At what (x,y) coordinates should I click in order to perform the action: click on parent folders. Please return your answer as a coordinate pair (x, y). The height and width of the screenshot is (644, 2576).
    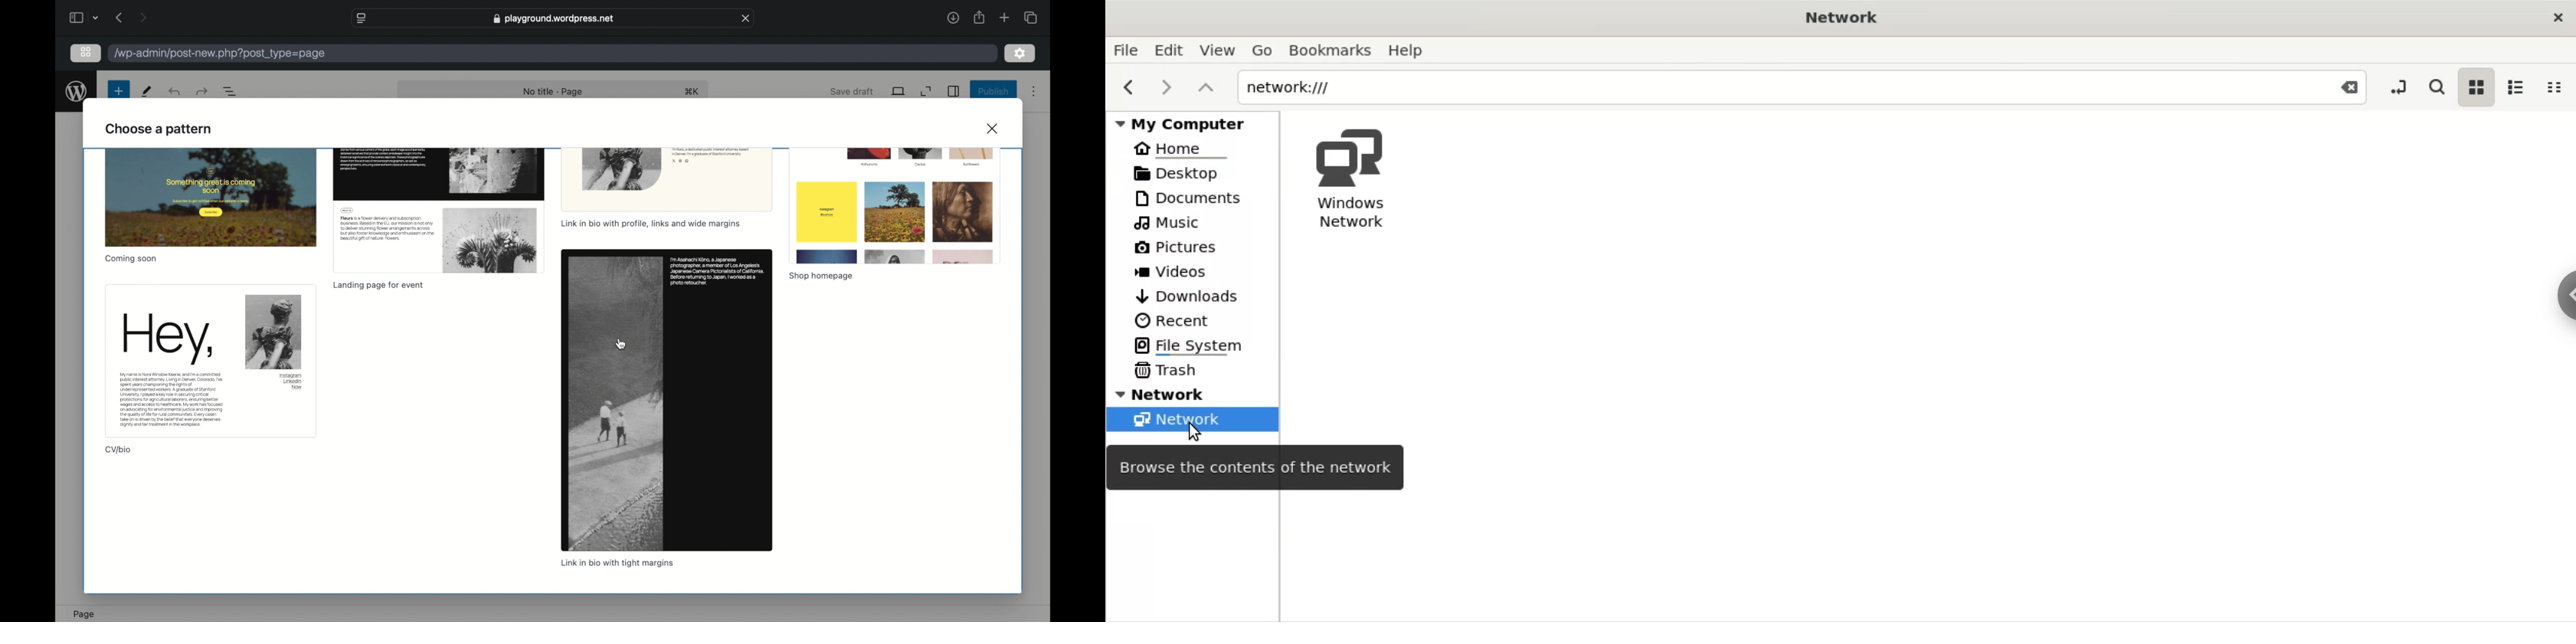
    Looking at the image, I should click on (1204, 85).